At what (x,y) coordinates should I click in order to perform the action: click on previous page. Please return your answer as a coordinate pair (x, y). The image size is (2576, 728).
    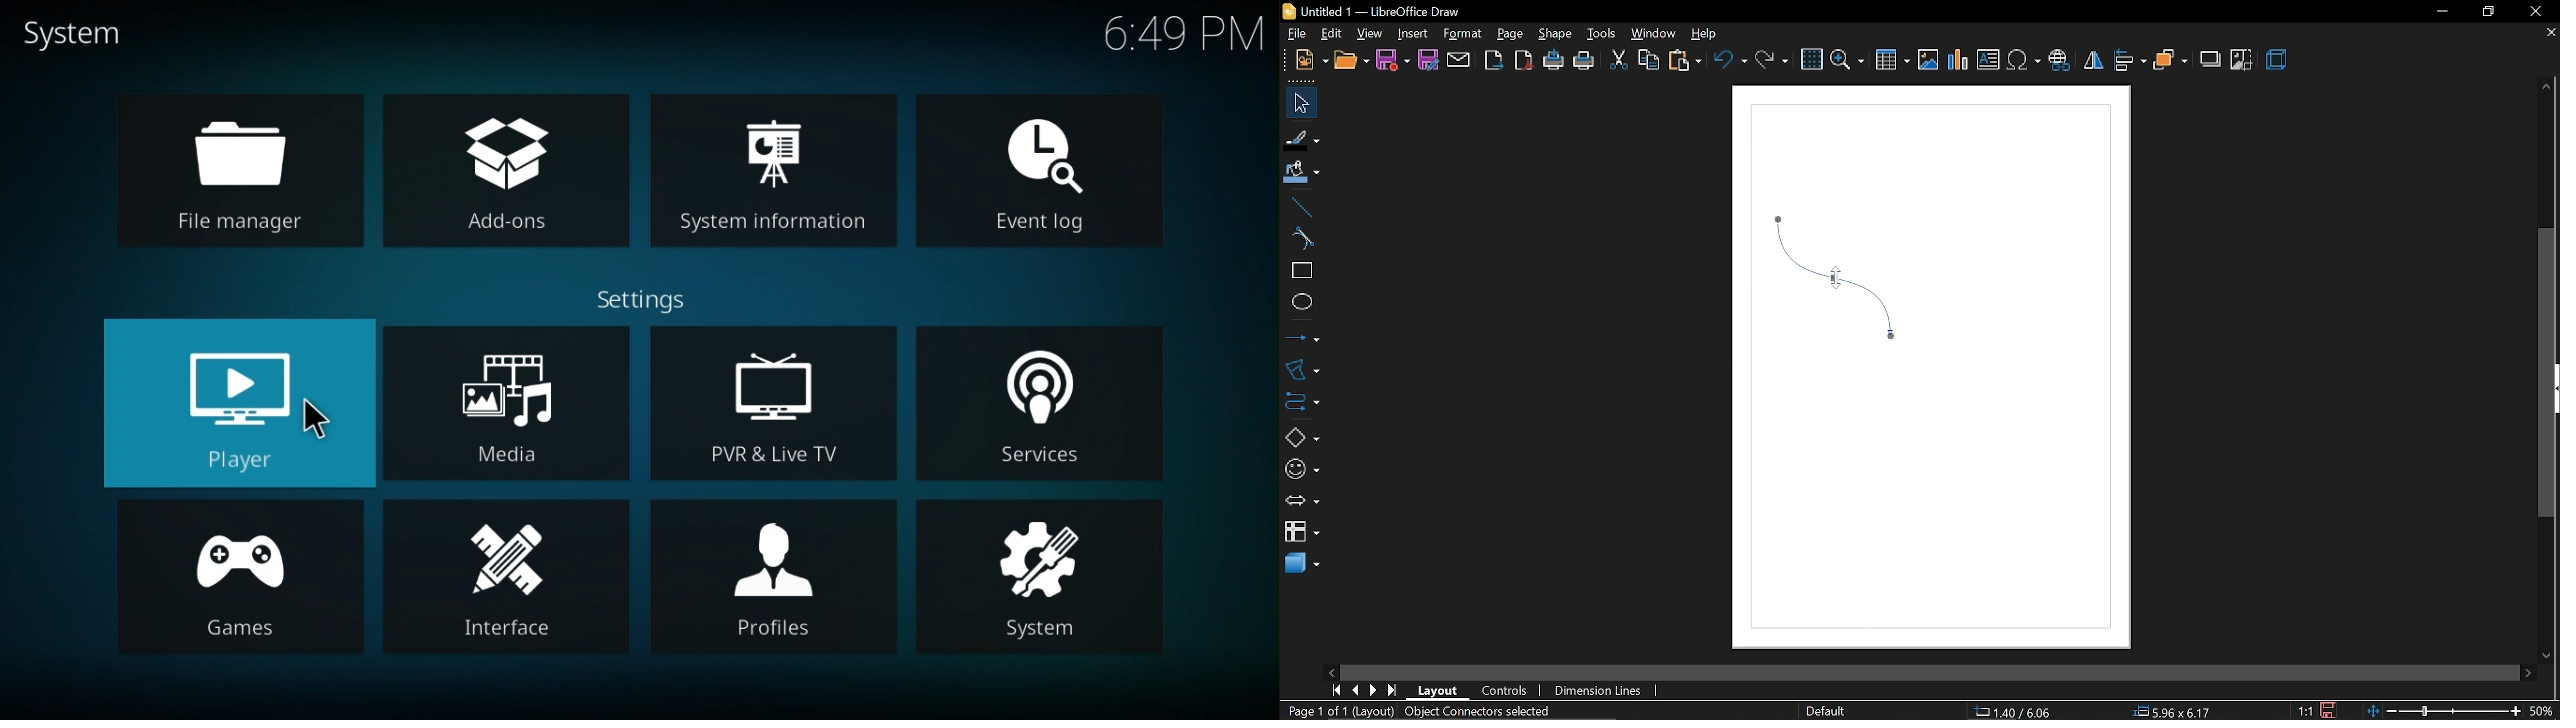
    Looking at the image, I should click on (1354, 691).